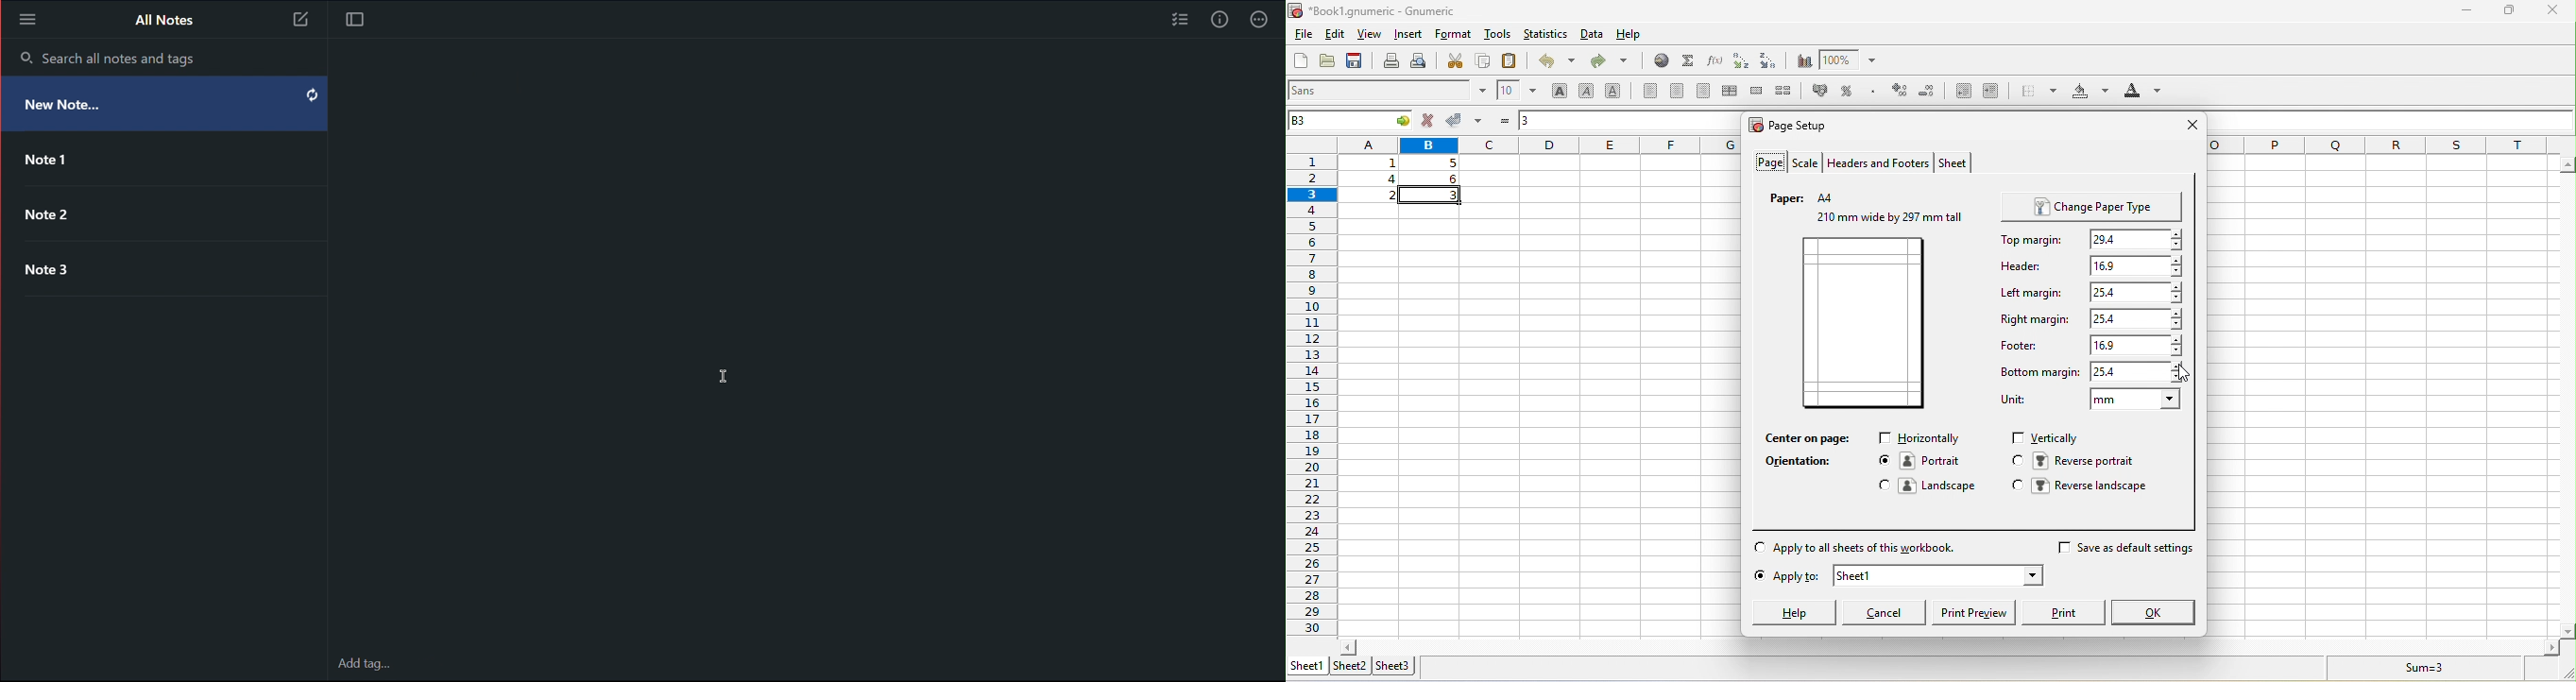  Describe the element at coordinates (2567, 398) in the screenshot. I see `vertical scroll bar` at that location.